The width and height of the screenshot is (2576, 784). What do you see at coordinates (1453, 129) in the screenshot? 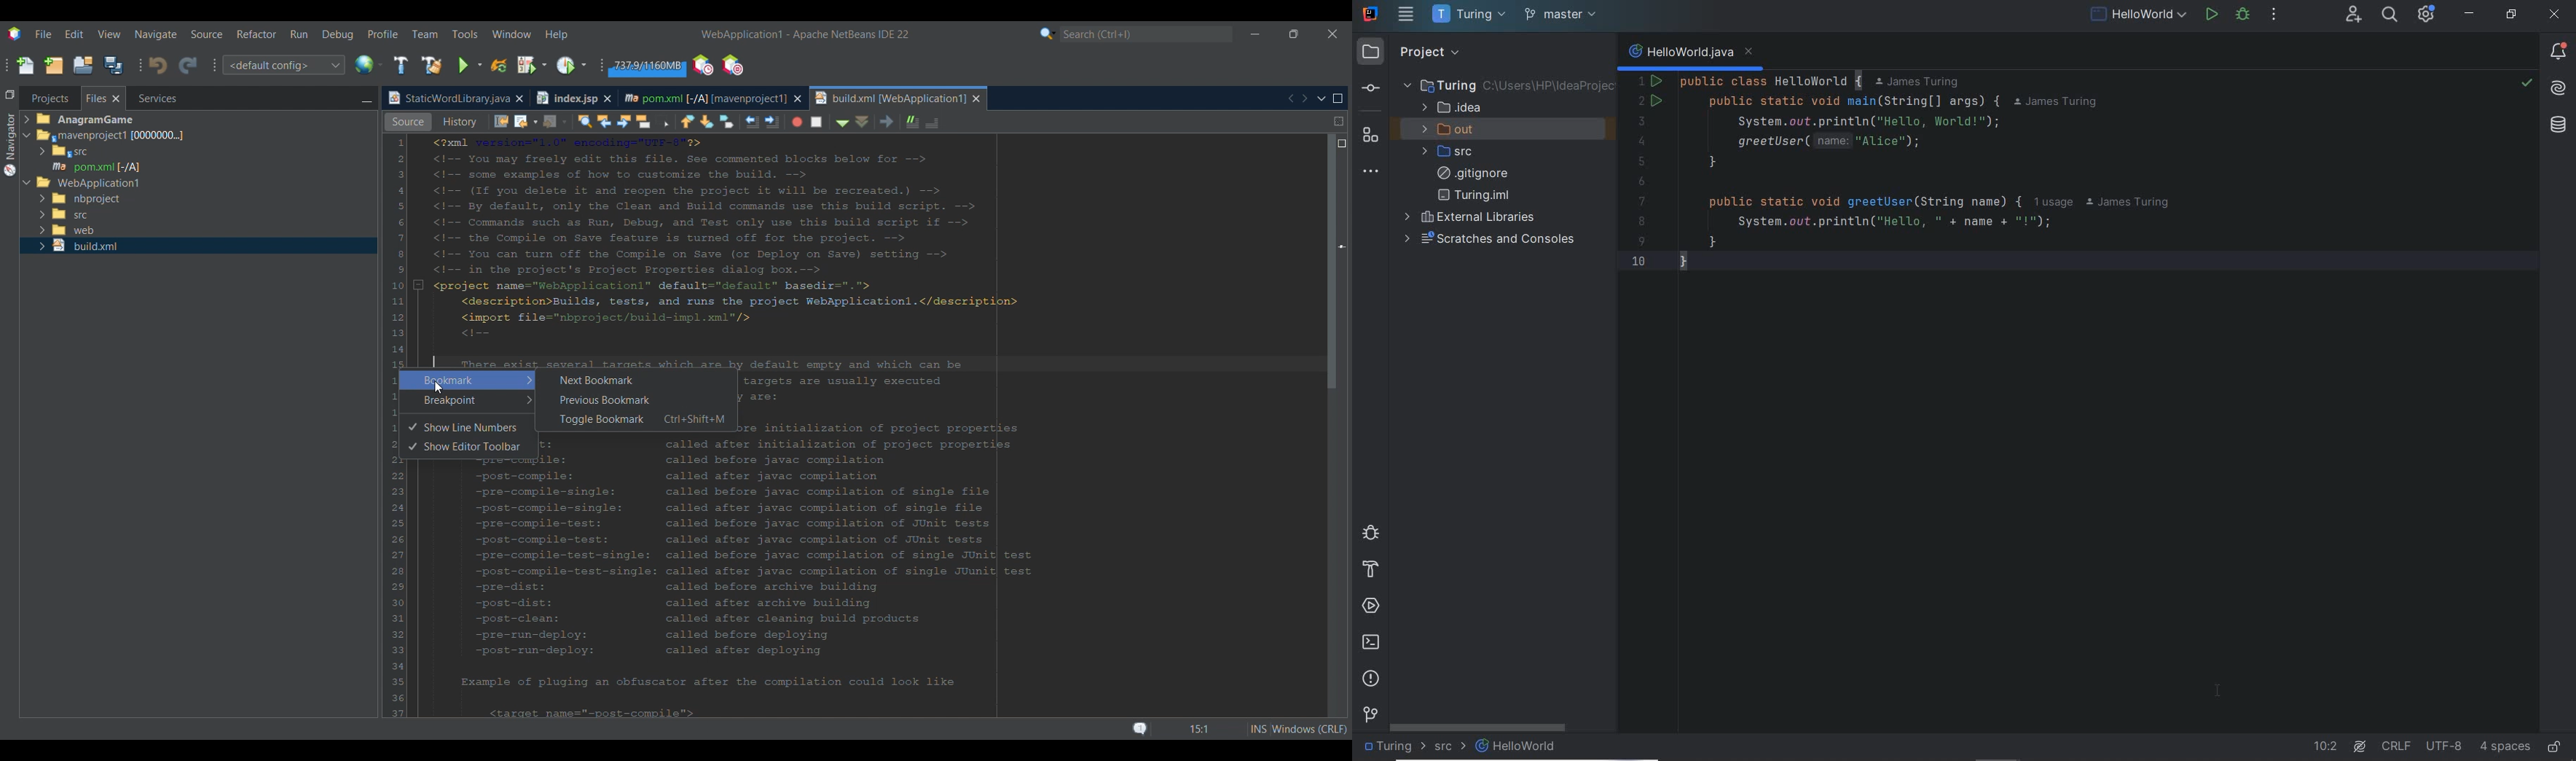
I see `out` at bounding box center [1453, 129].